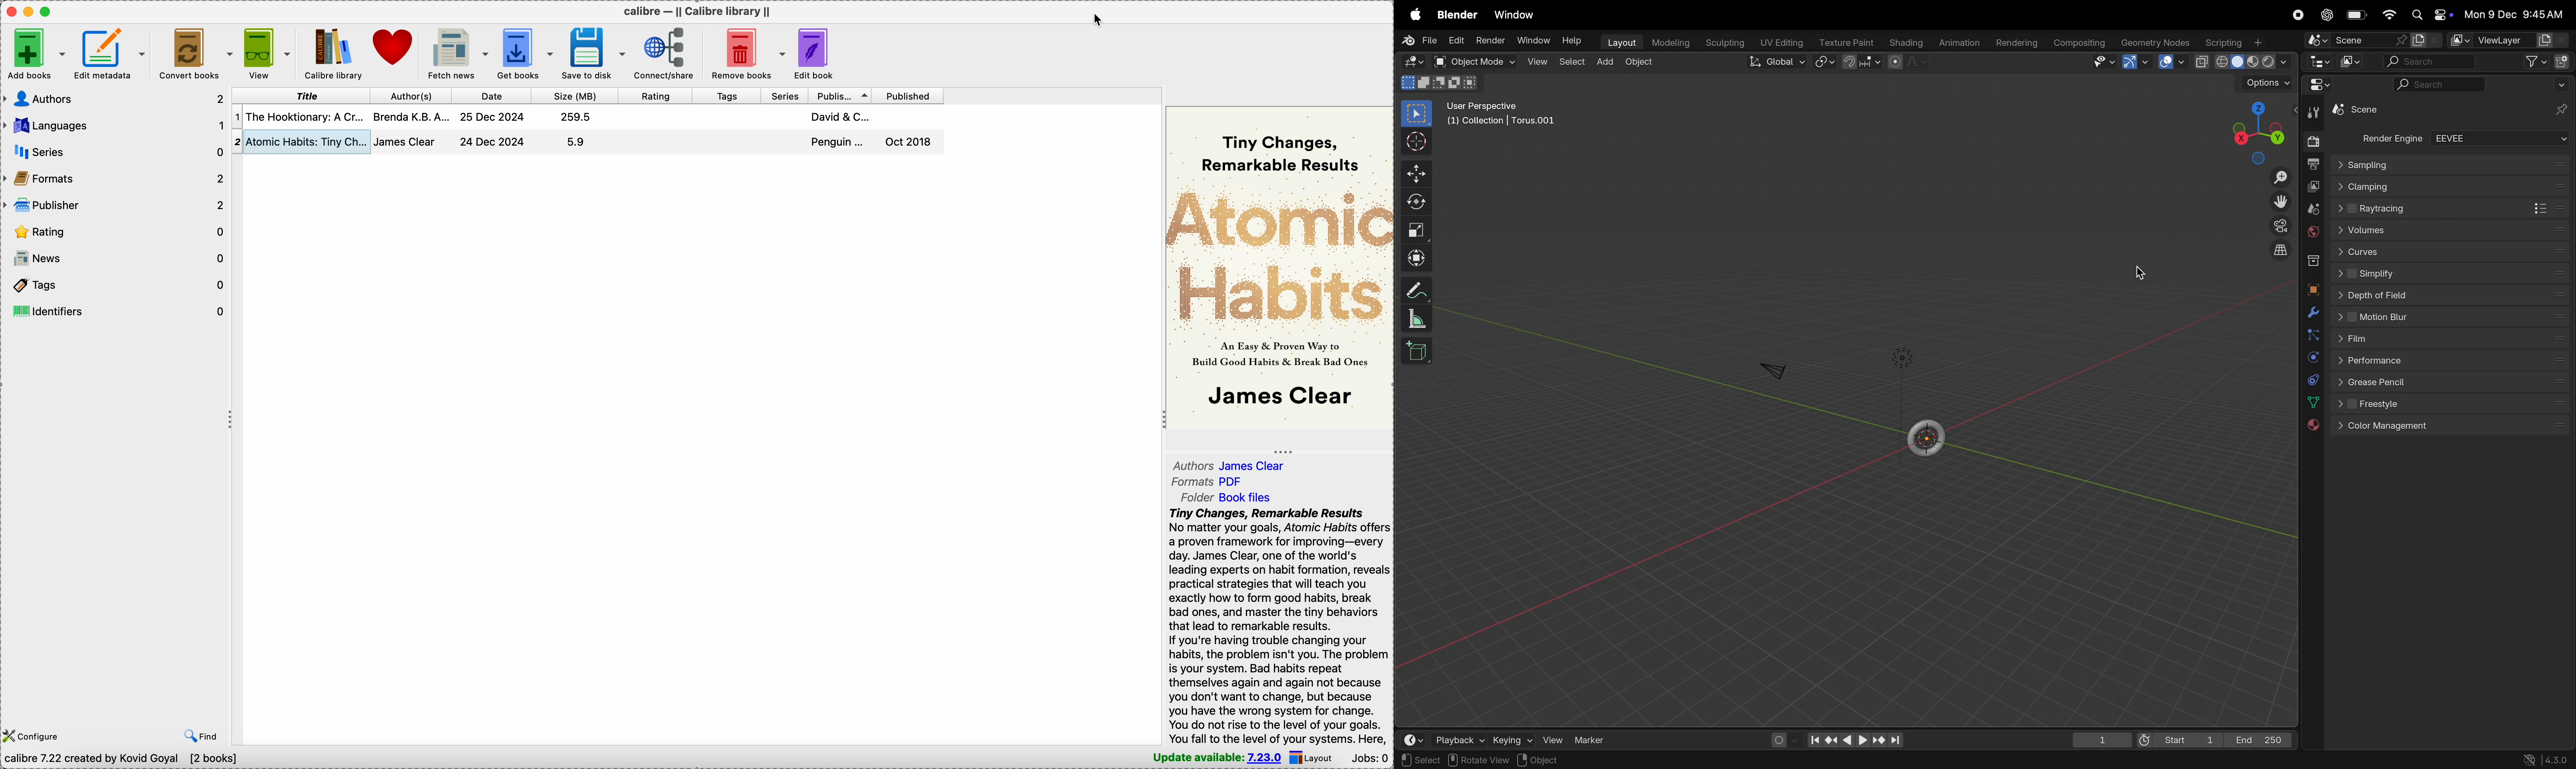 This screenshot has width=2576, height=784. Describe the element at coordinates (413, 95) in the screenshot. I see `author(s)` at that location.